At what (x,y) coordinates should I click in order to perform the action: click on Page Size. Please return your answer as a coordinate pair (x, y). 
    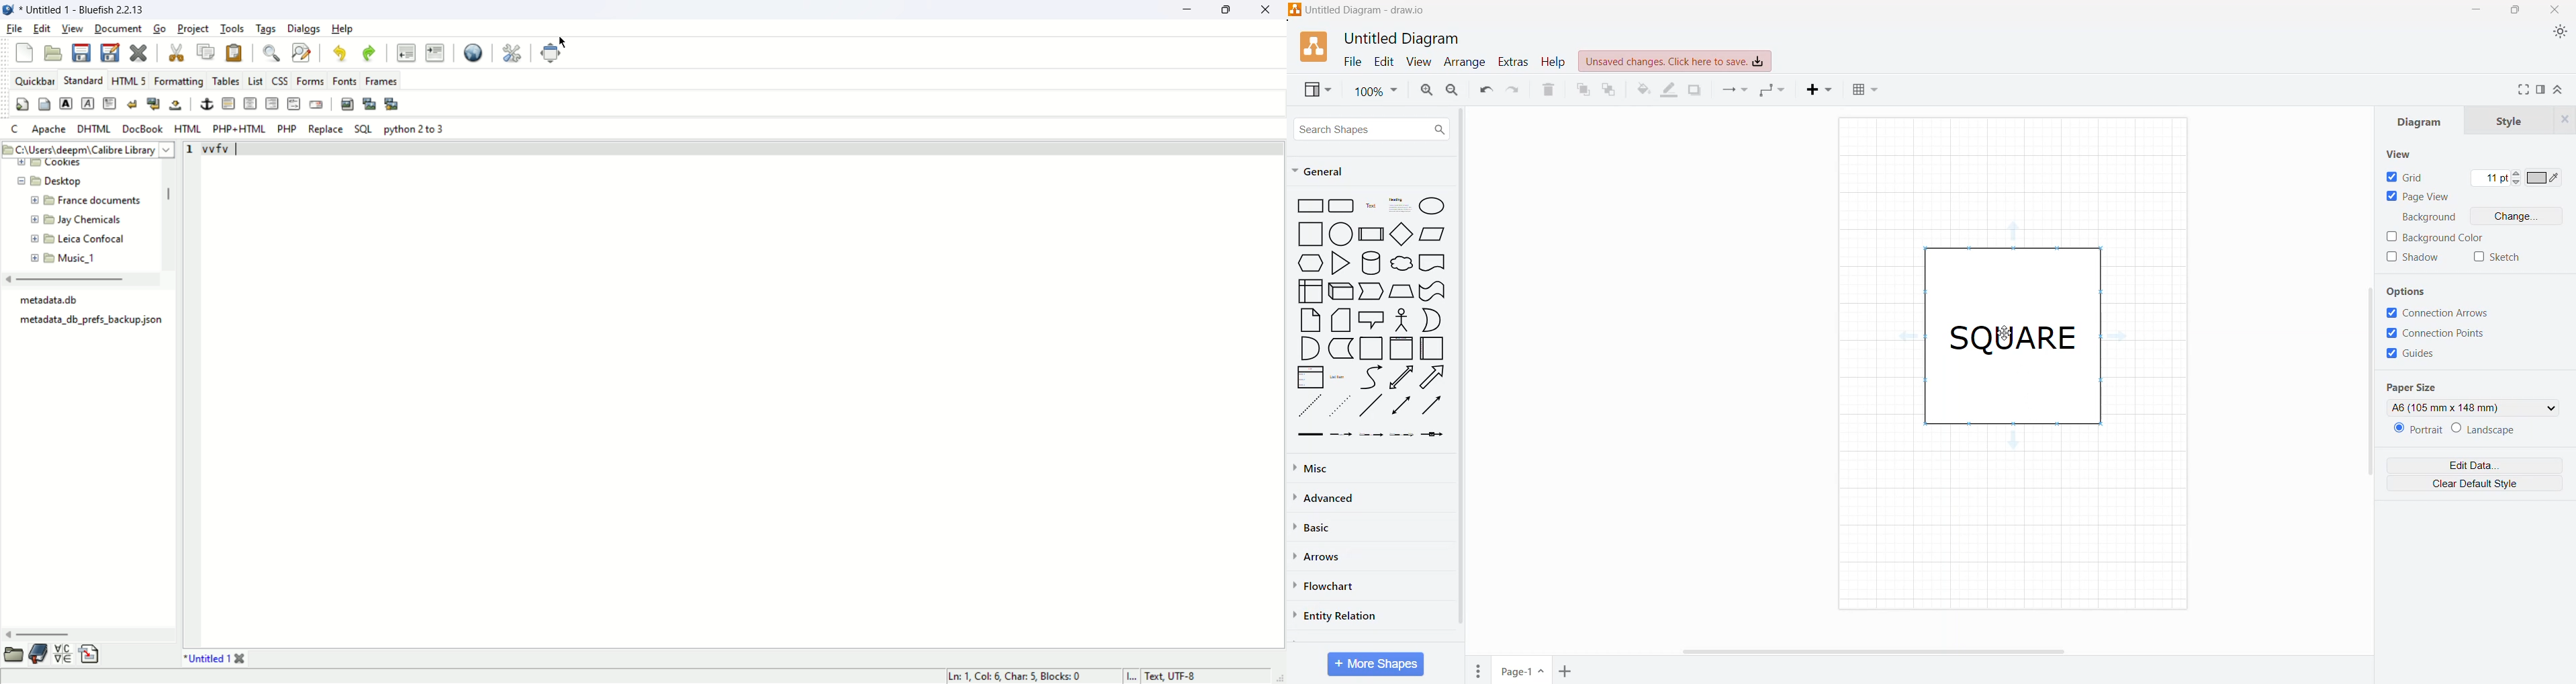
    Looking at the image, I should click on (2417, 387).